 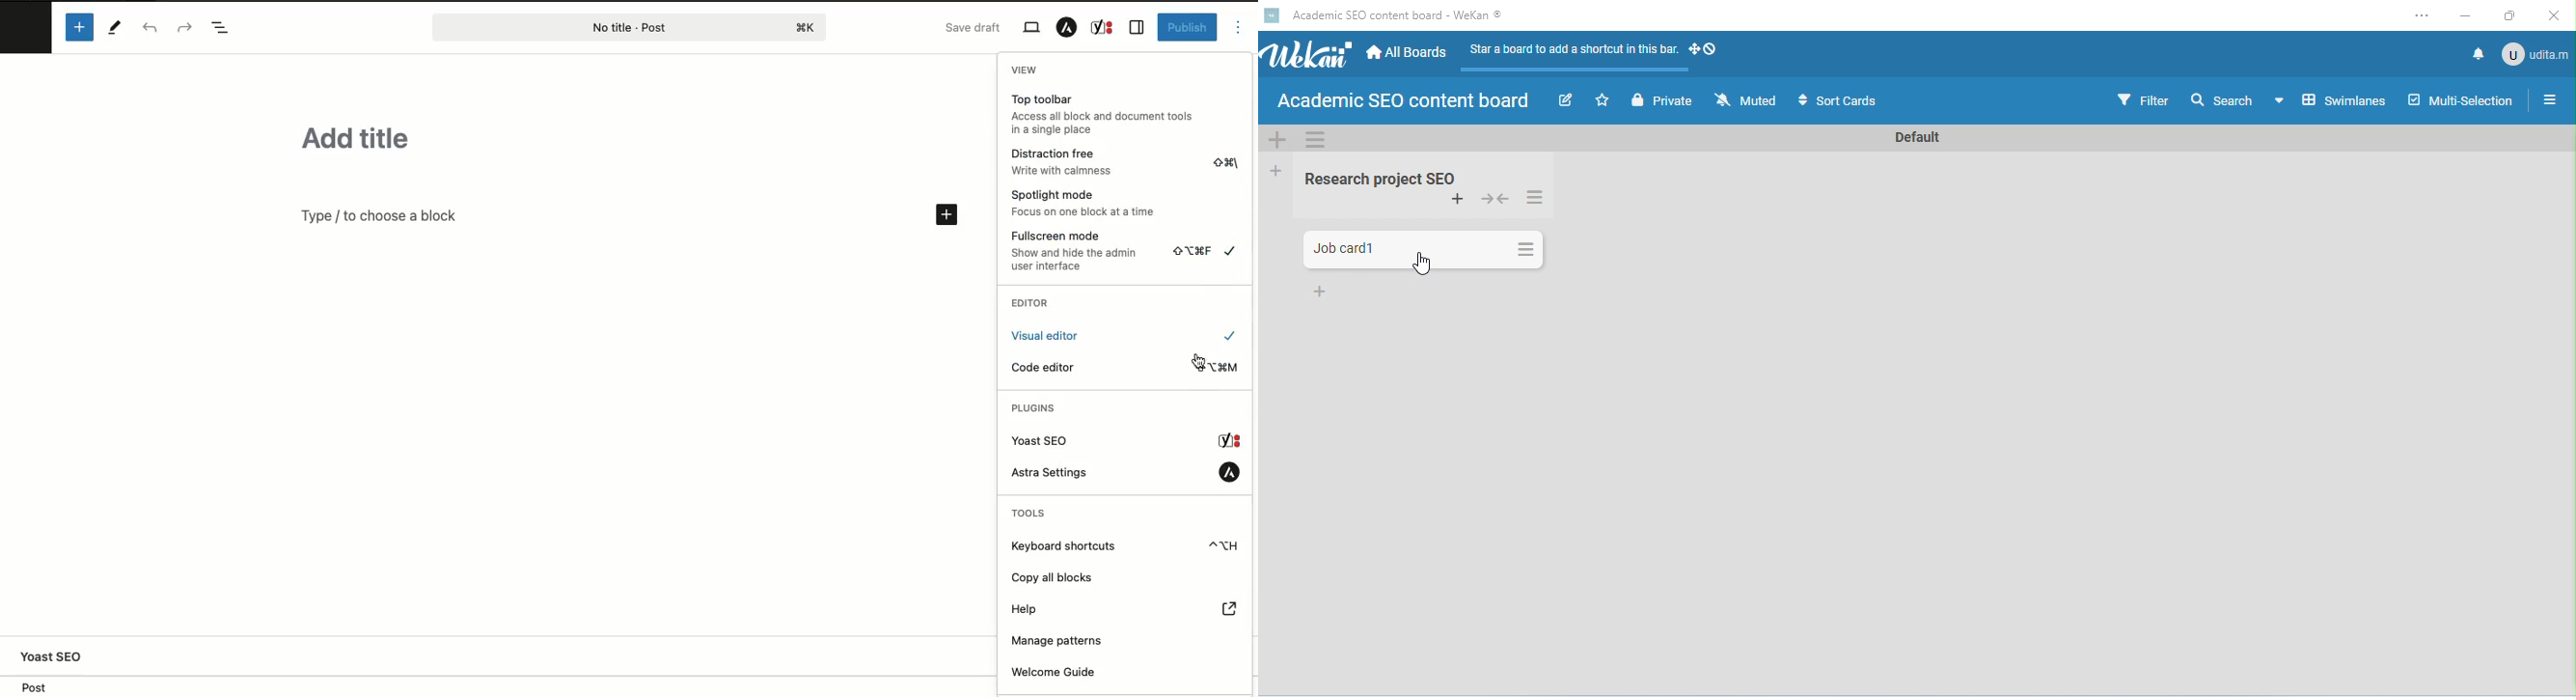 I want to click on Code editor, so click(x=1125, y=367).